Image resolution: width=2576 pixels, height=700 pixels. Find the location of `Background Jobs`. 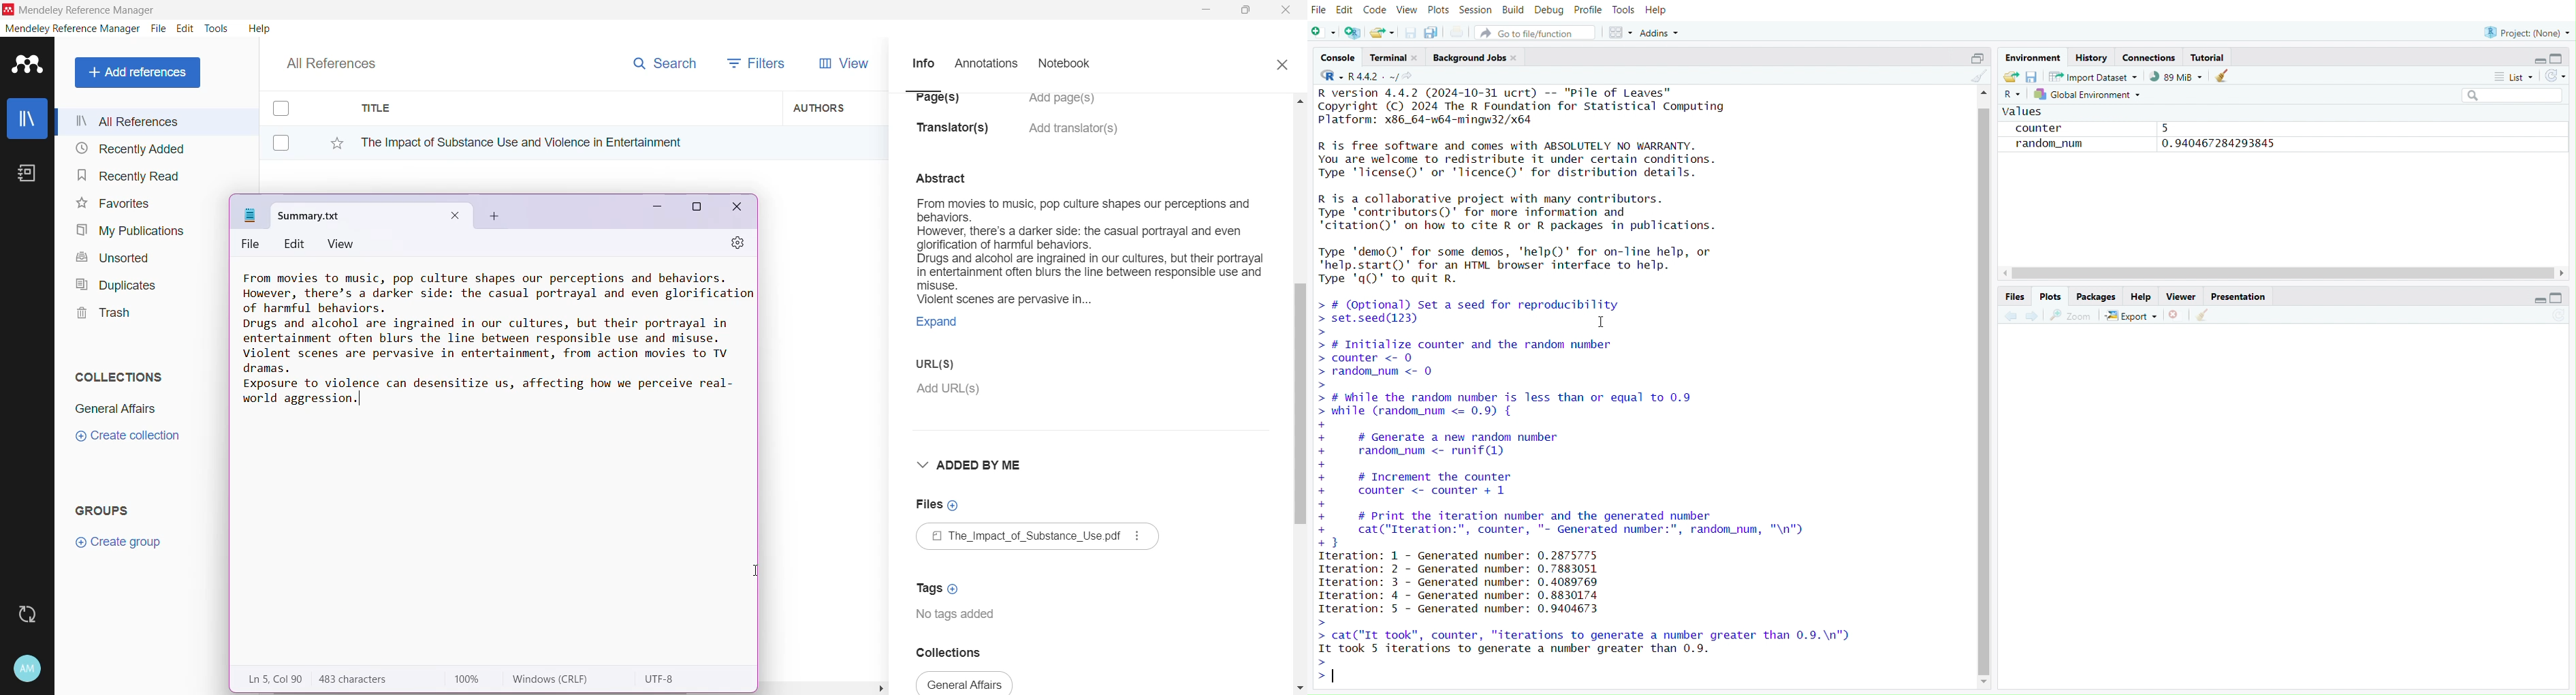

Background Jobs is located at coordinates (1473, 58).